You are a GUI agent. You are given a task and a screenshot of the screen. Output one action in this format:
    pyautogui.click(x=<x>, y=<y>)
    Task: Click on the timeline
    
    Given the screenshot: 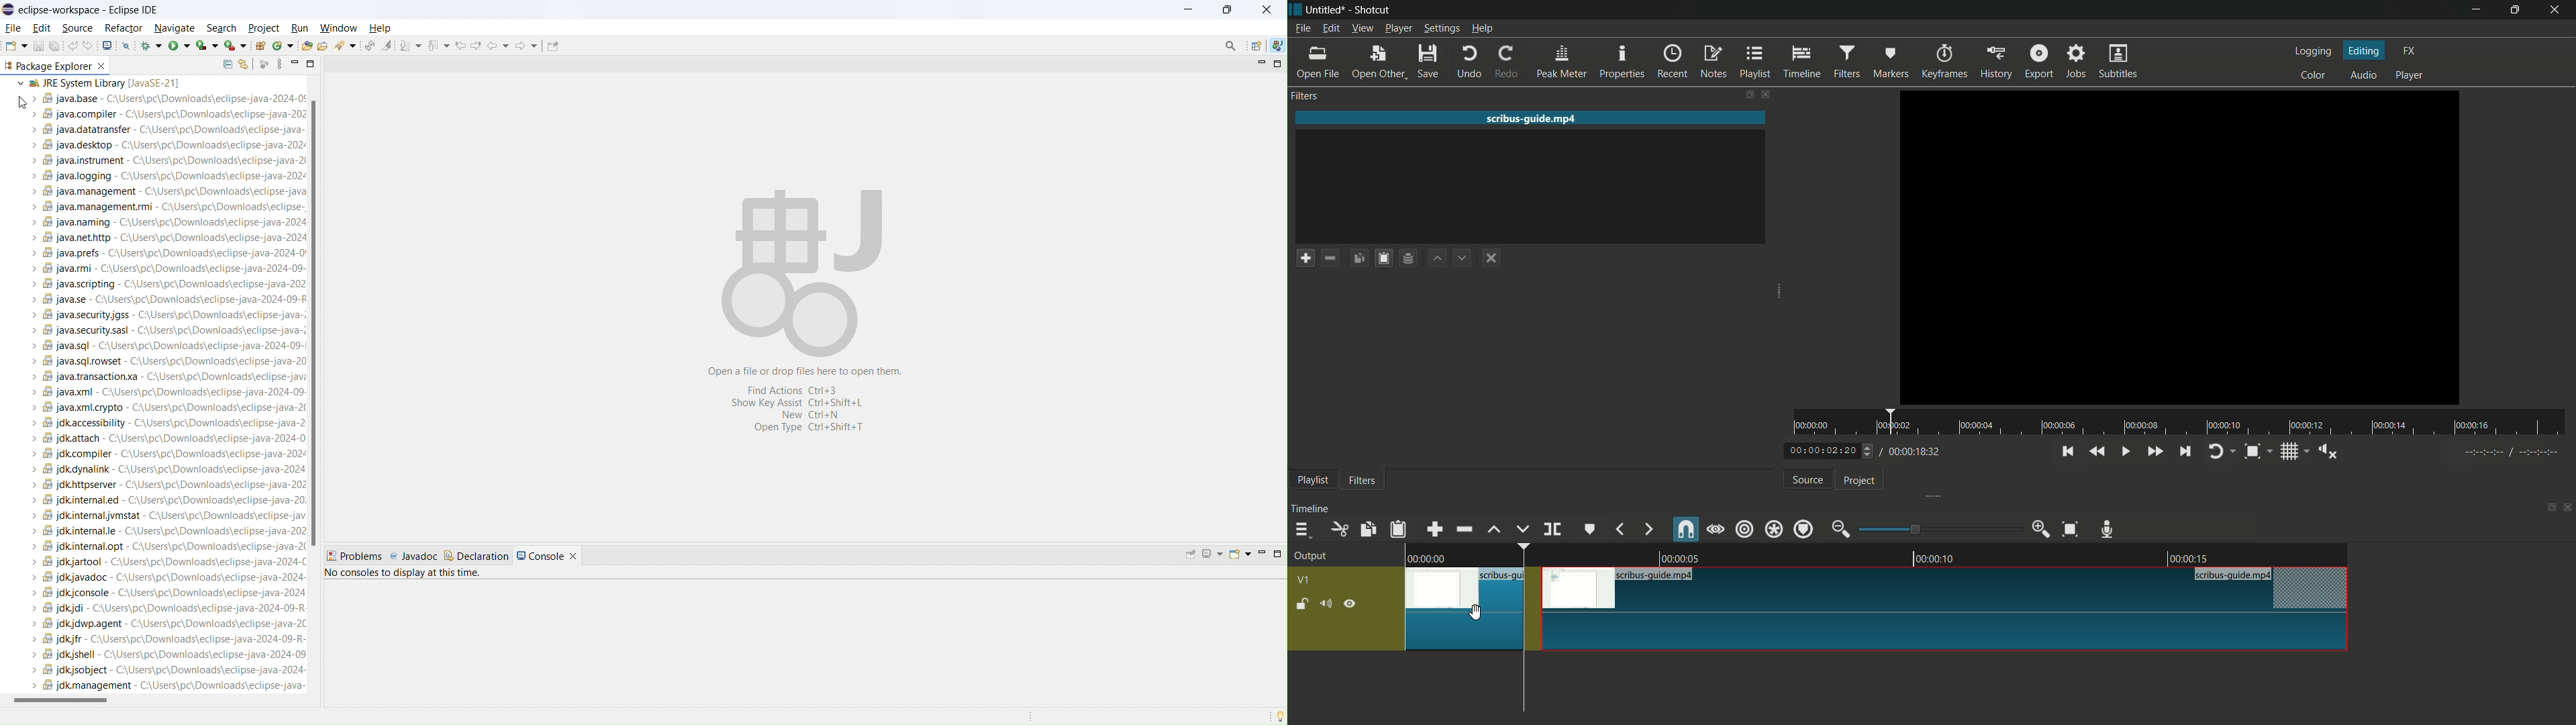 What is the action you would take?
    pyautogui.click(x=1310, y=509)
    